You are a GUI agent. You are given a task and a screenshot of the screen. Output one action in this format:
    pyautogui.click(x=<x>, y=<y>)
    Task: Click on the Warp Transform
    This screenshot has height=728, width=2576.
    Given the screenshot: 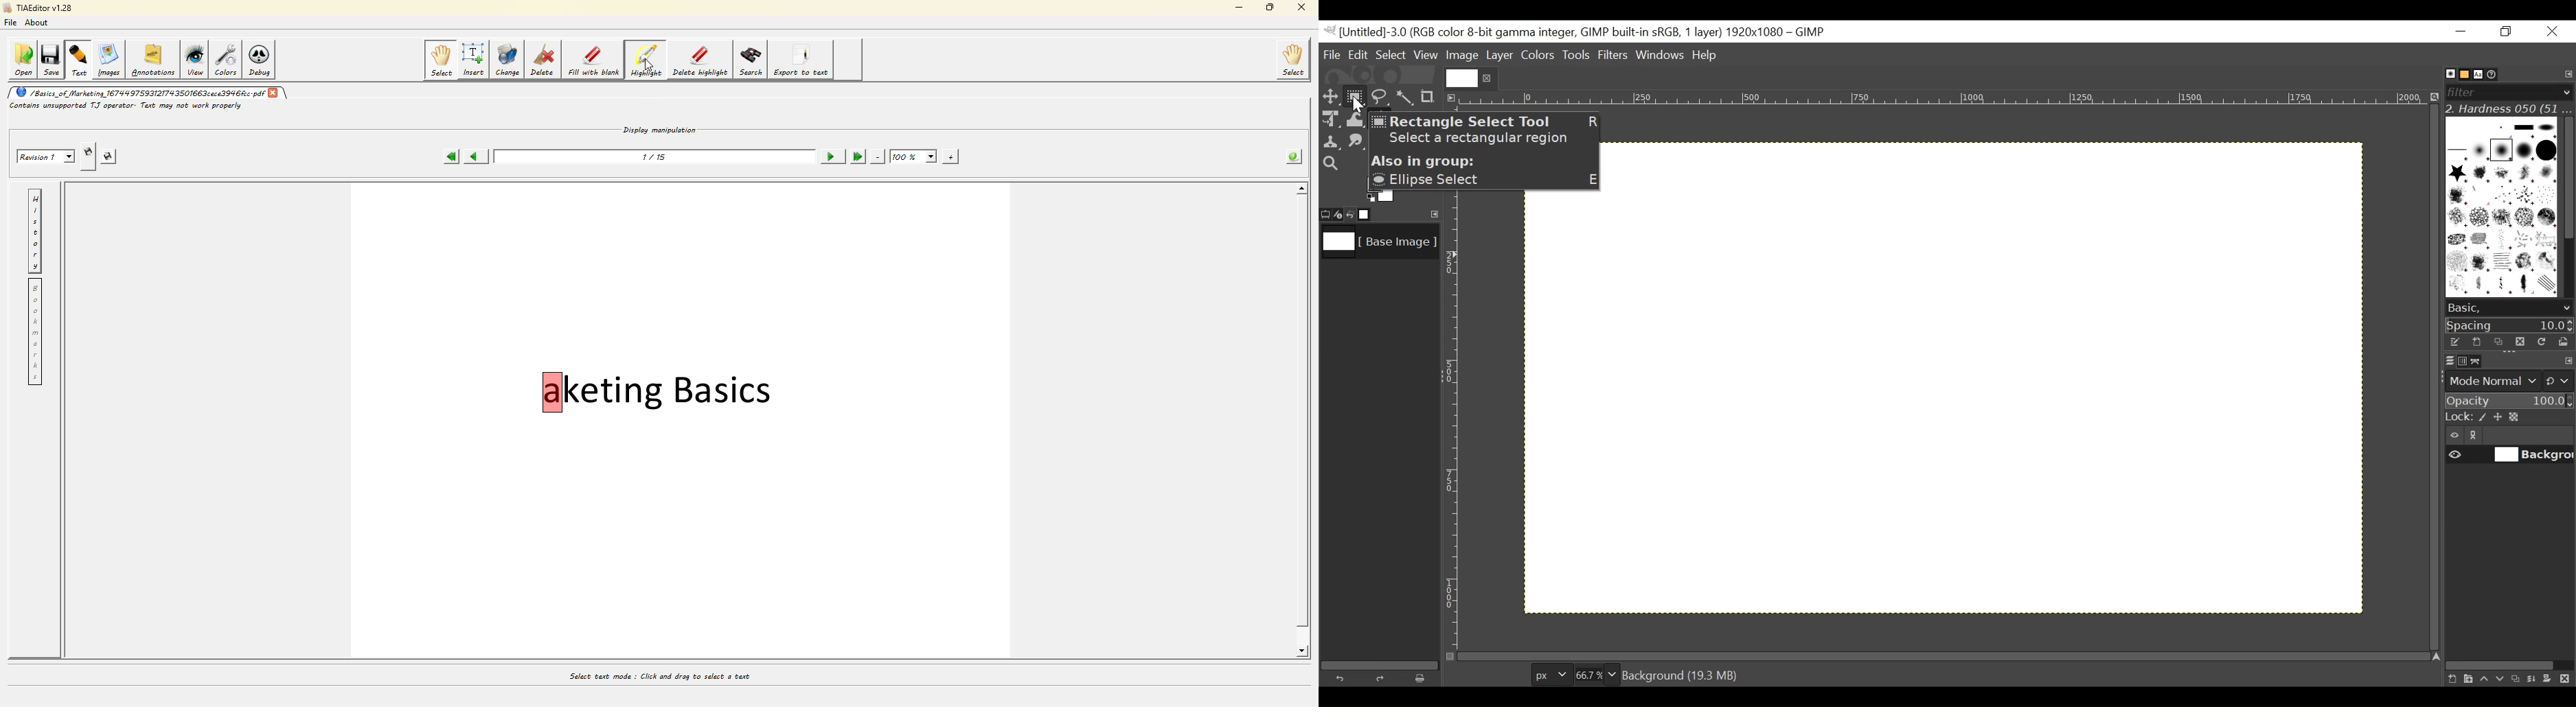 What is the action you would take?
    pyautogui.click(x=1355, y=120)
    